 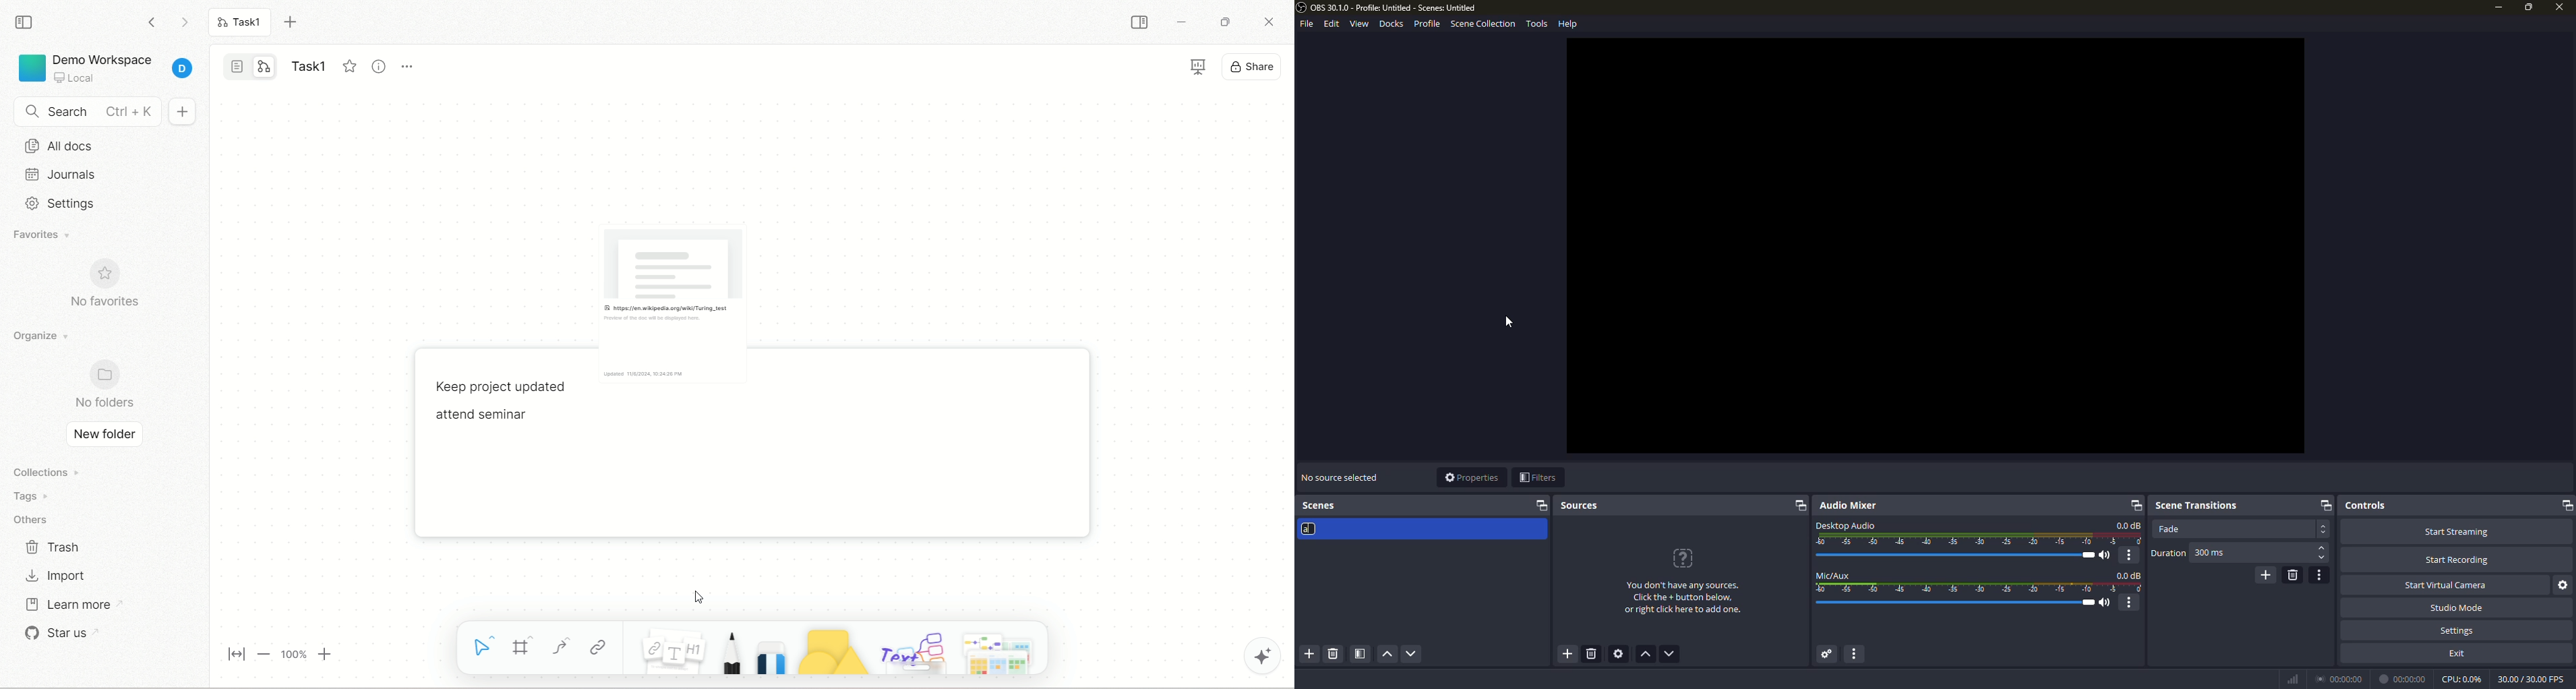 What do you see at coordinates (2134, 505) in the screenshot?
I see `expand` at bounding box center [2134, 505].